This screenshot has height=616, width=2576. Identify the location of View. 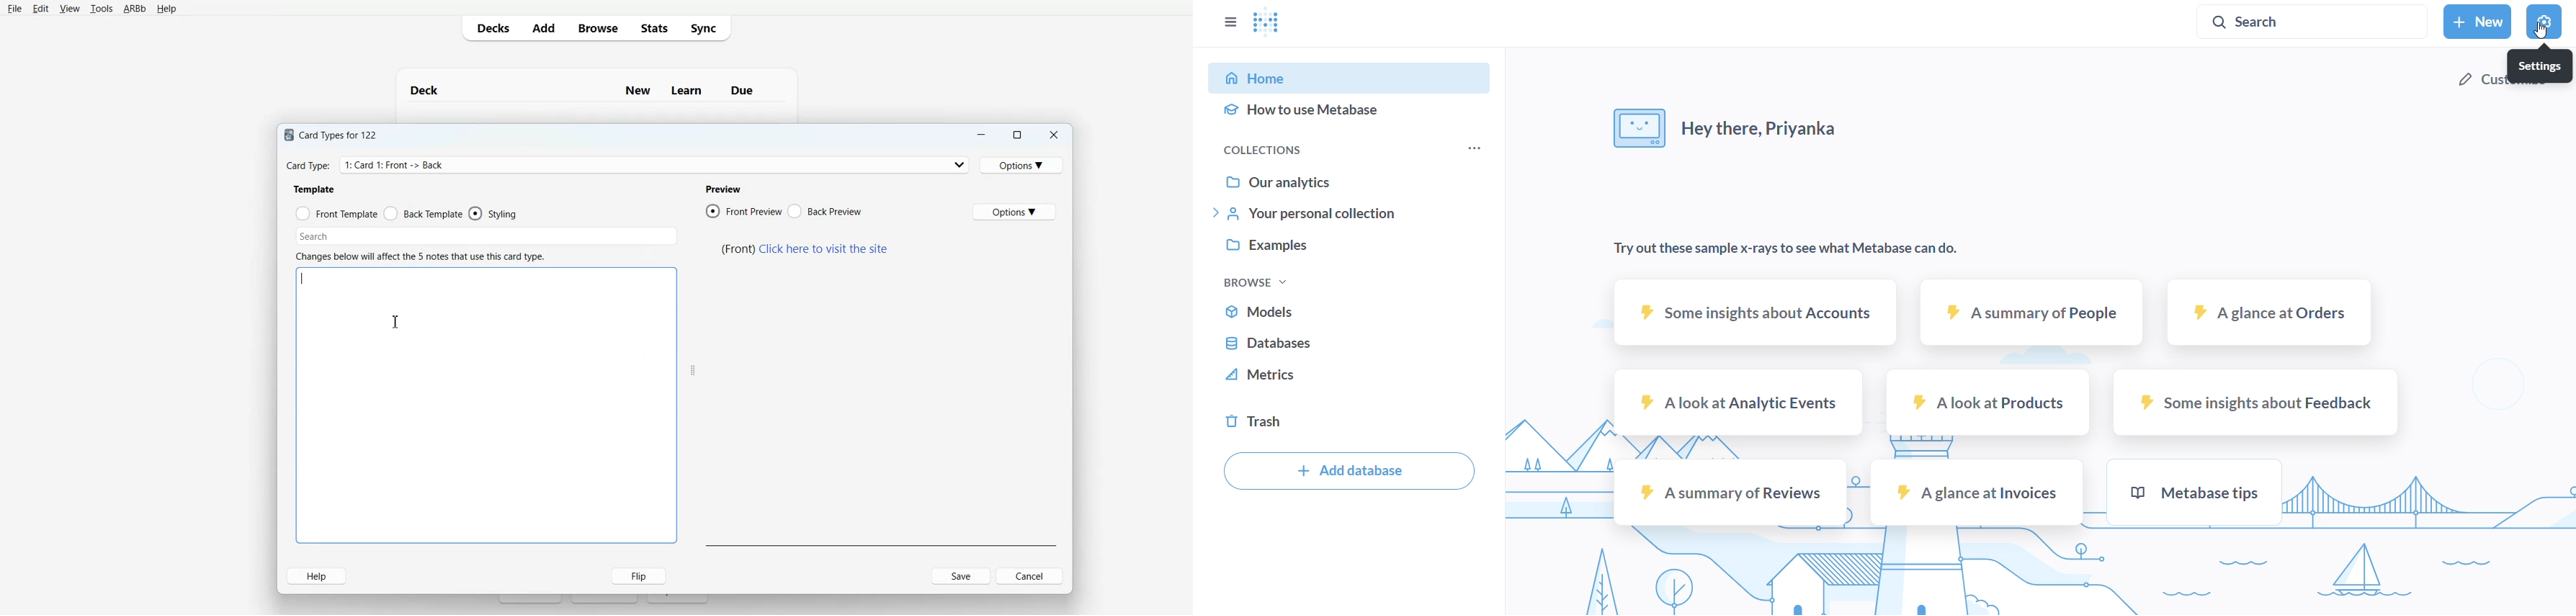
(70, 8).